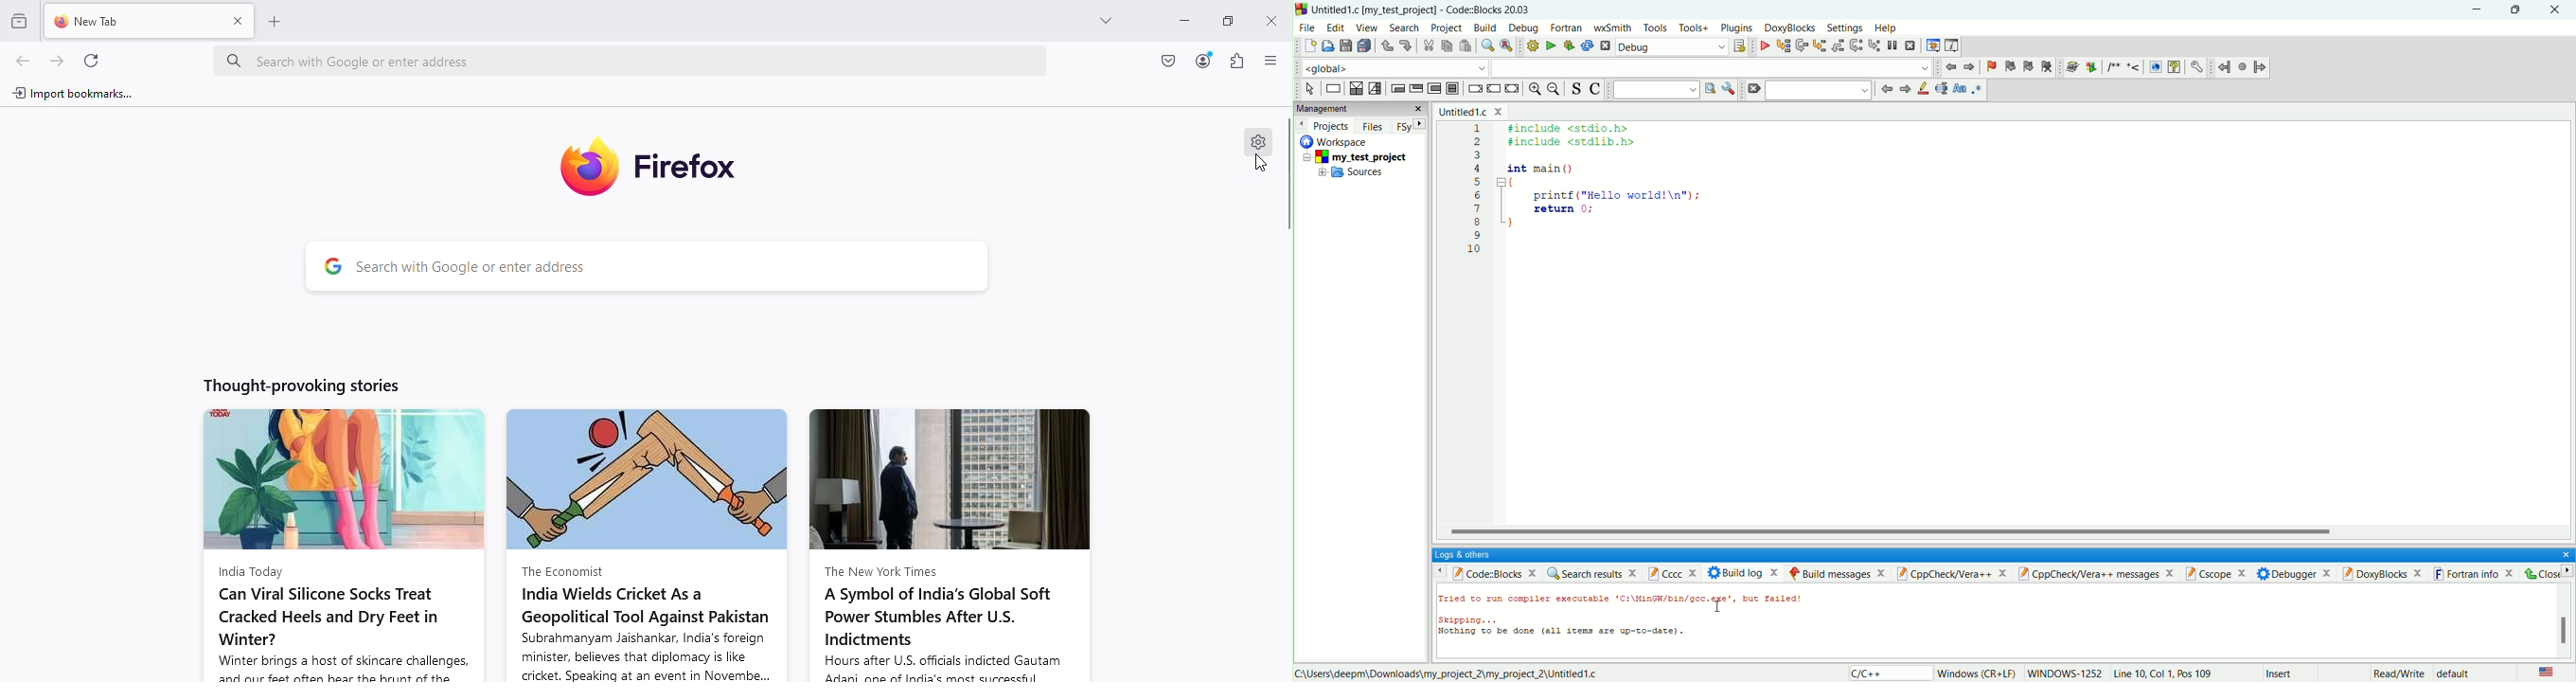 Image resolution: width=2576 pixels, height=700 pixels. What do you see at coordinates (1719, 604) in the screenshot?
I see `Cursor` at bounding box center [1719, 604].